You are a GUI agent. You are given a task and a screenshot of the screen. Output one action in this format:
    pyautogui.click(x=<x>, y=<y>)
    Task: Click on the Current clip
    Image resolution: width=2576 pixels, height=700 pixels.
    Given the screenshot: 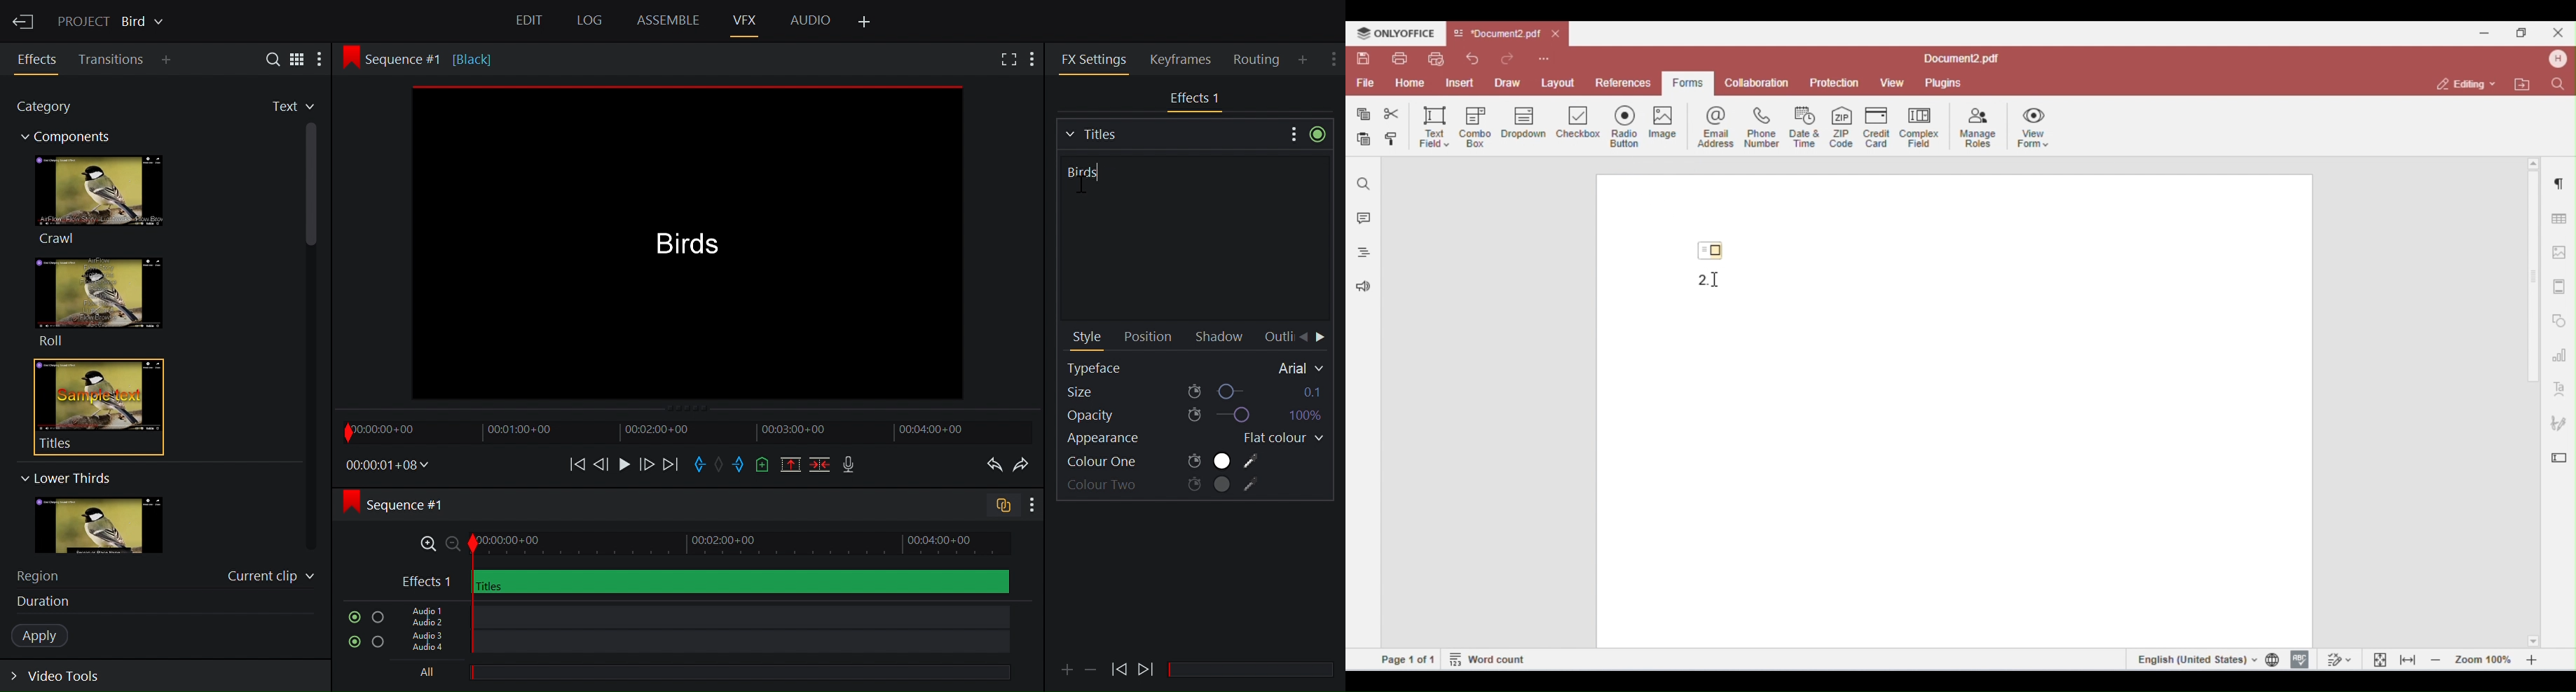 What is the action you would take?
    pyautogui.click(x=271, y=579)
    